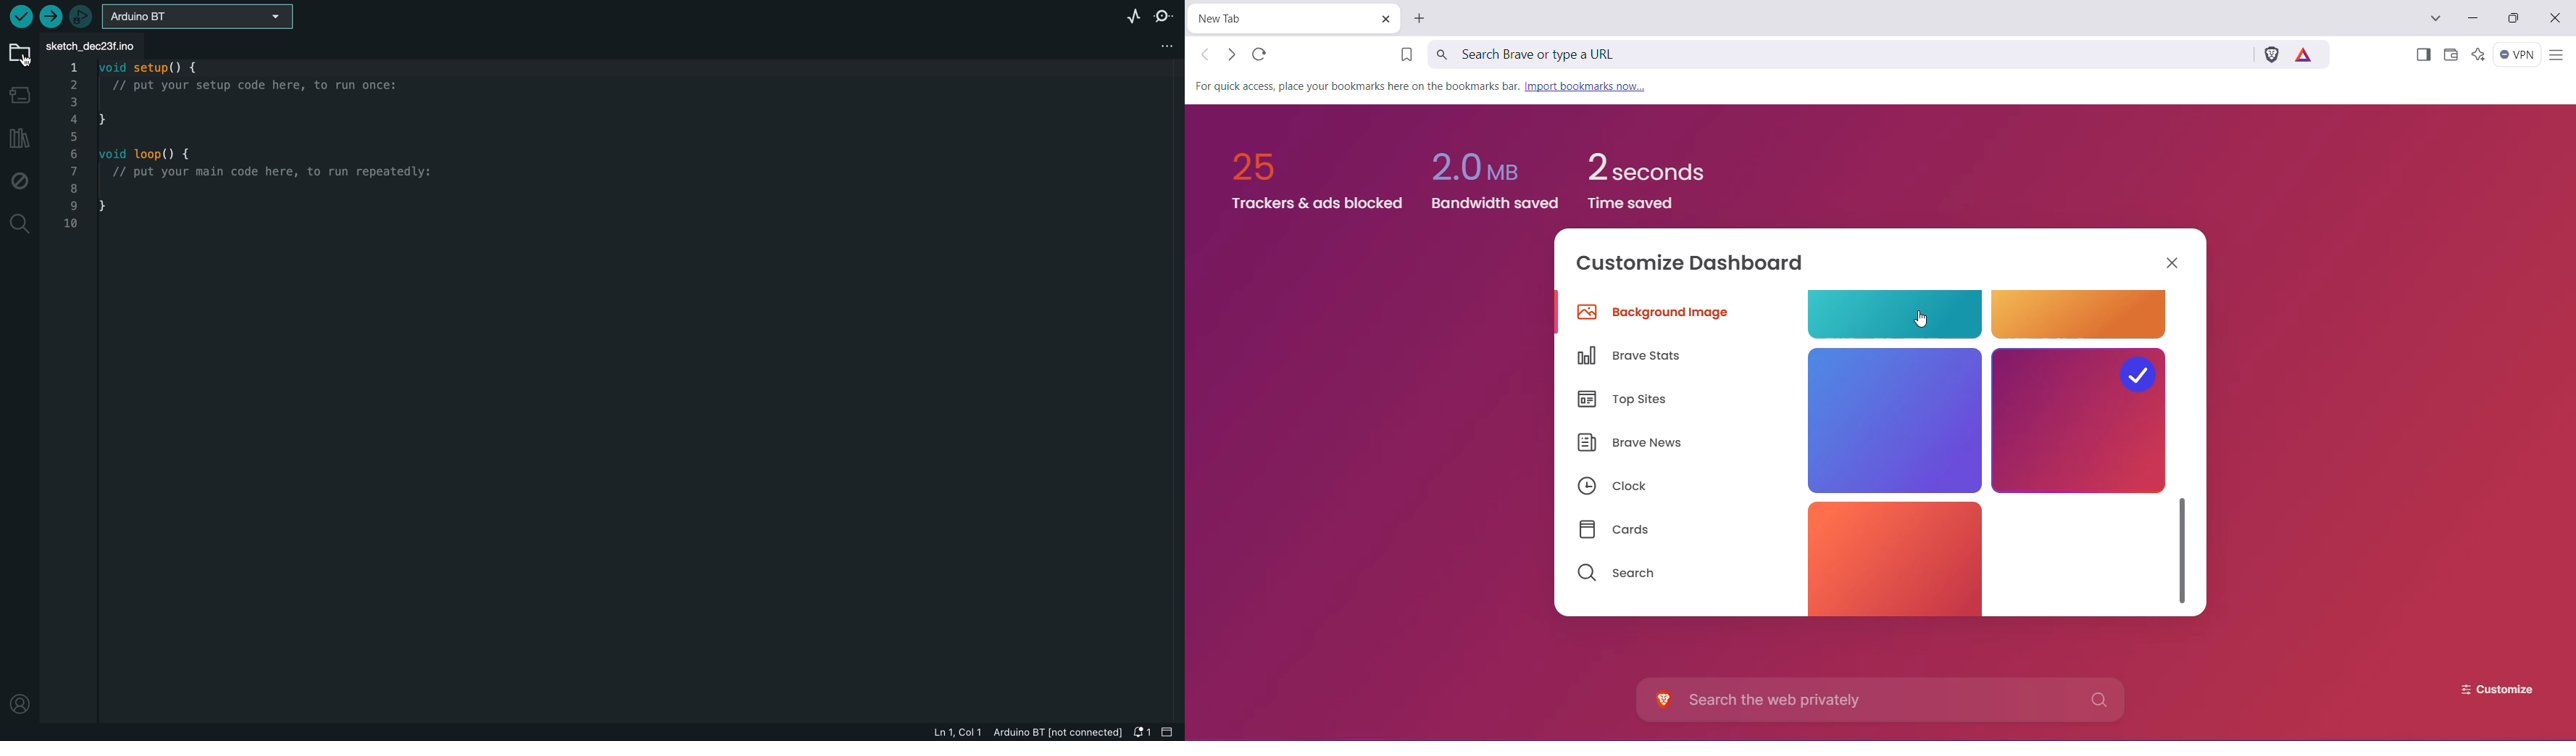 This screenshot has height=756, width=2576. Describe the element at coordinates (1630, 444) in the screenshot. I see `Brave News` at that location.